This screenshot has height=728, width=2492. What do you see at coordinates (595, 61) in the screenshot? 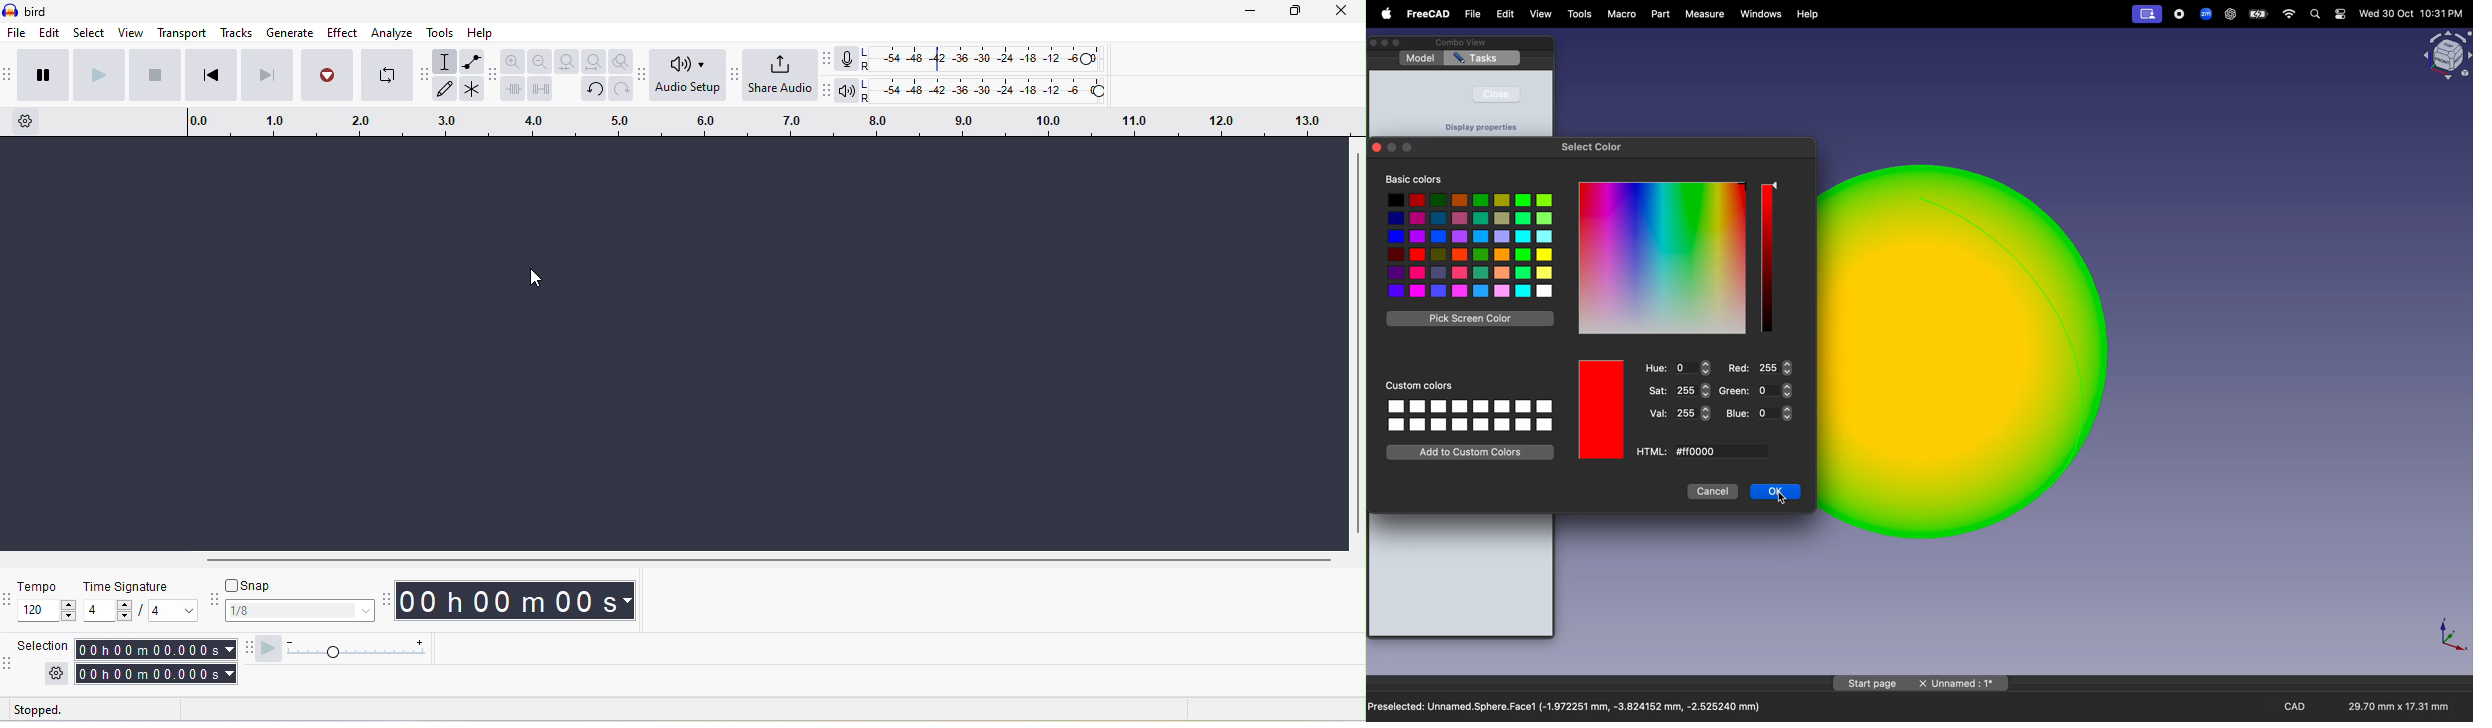
I see `fit project to width` at bounding box center [595, 61].